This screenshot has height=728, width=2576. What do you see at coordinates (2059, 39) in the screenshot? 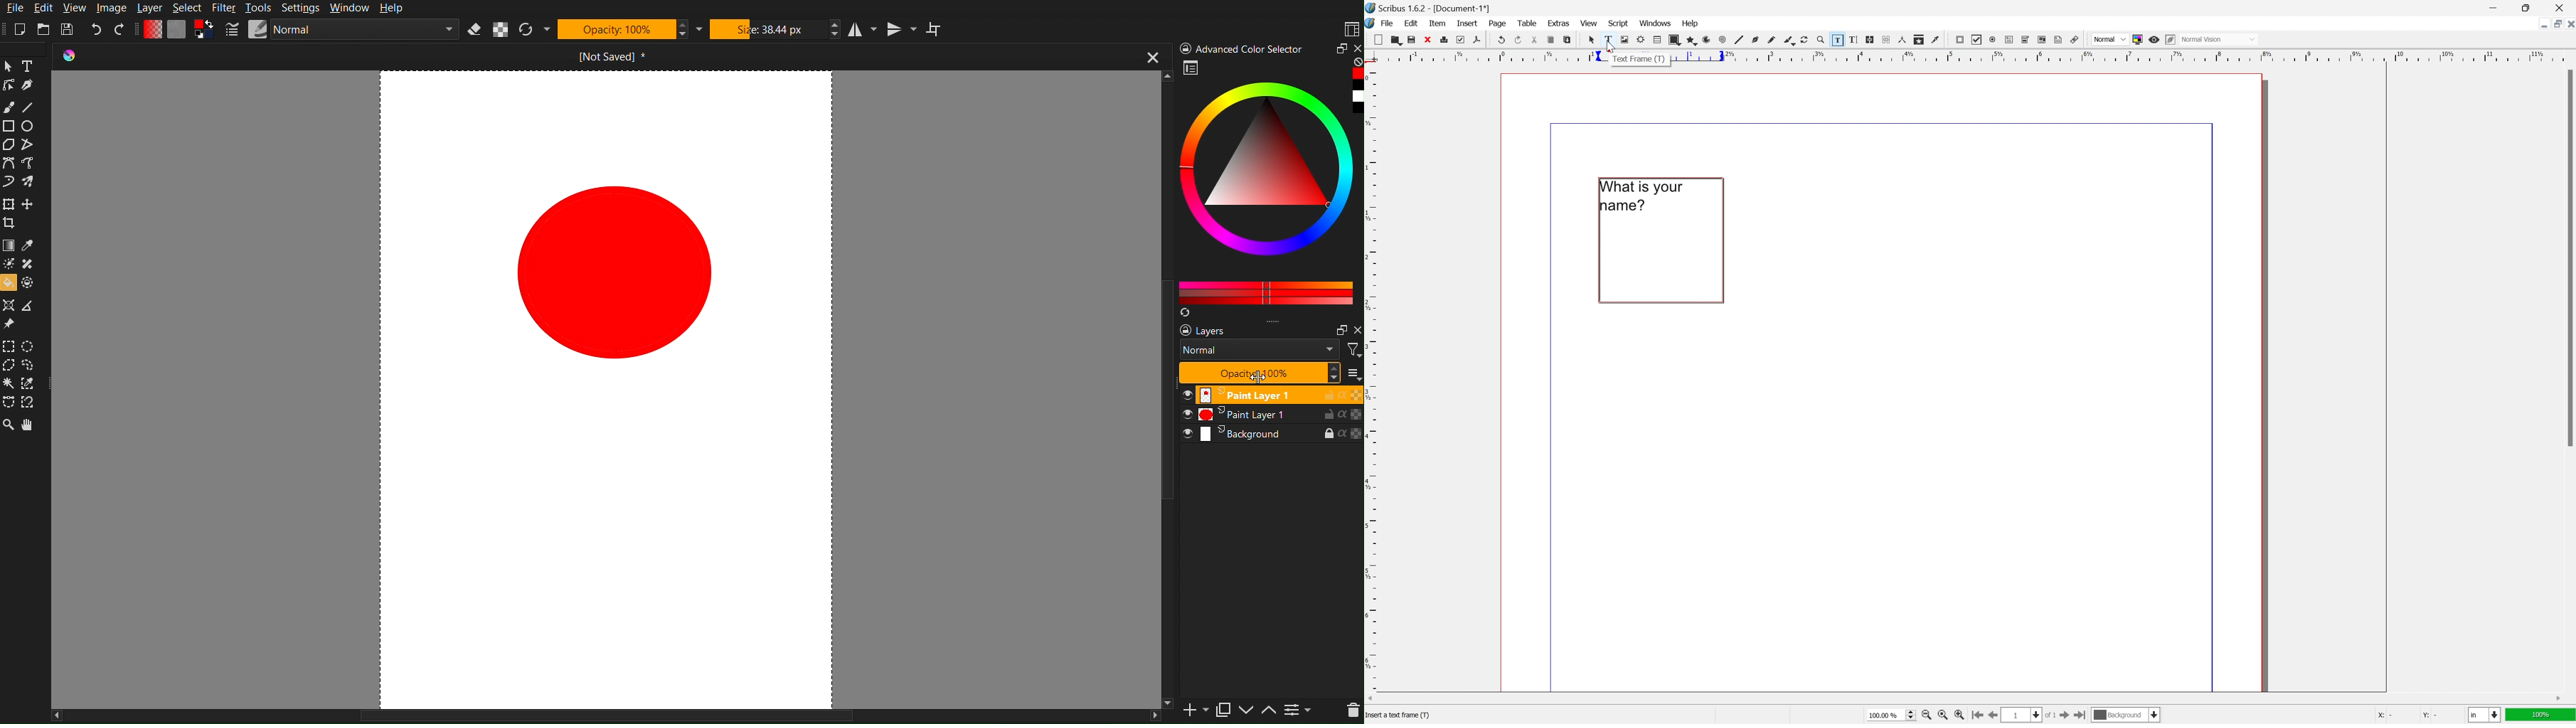
I see `text annotation` at bounding box center [2059, 39].